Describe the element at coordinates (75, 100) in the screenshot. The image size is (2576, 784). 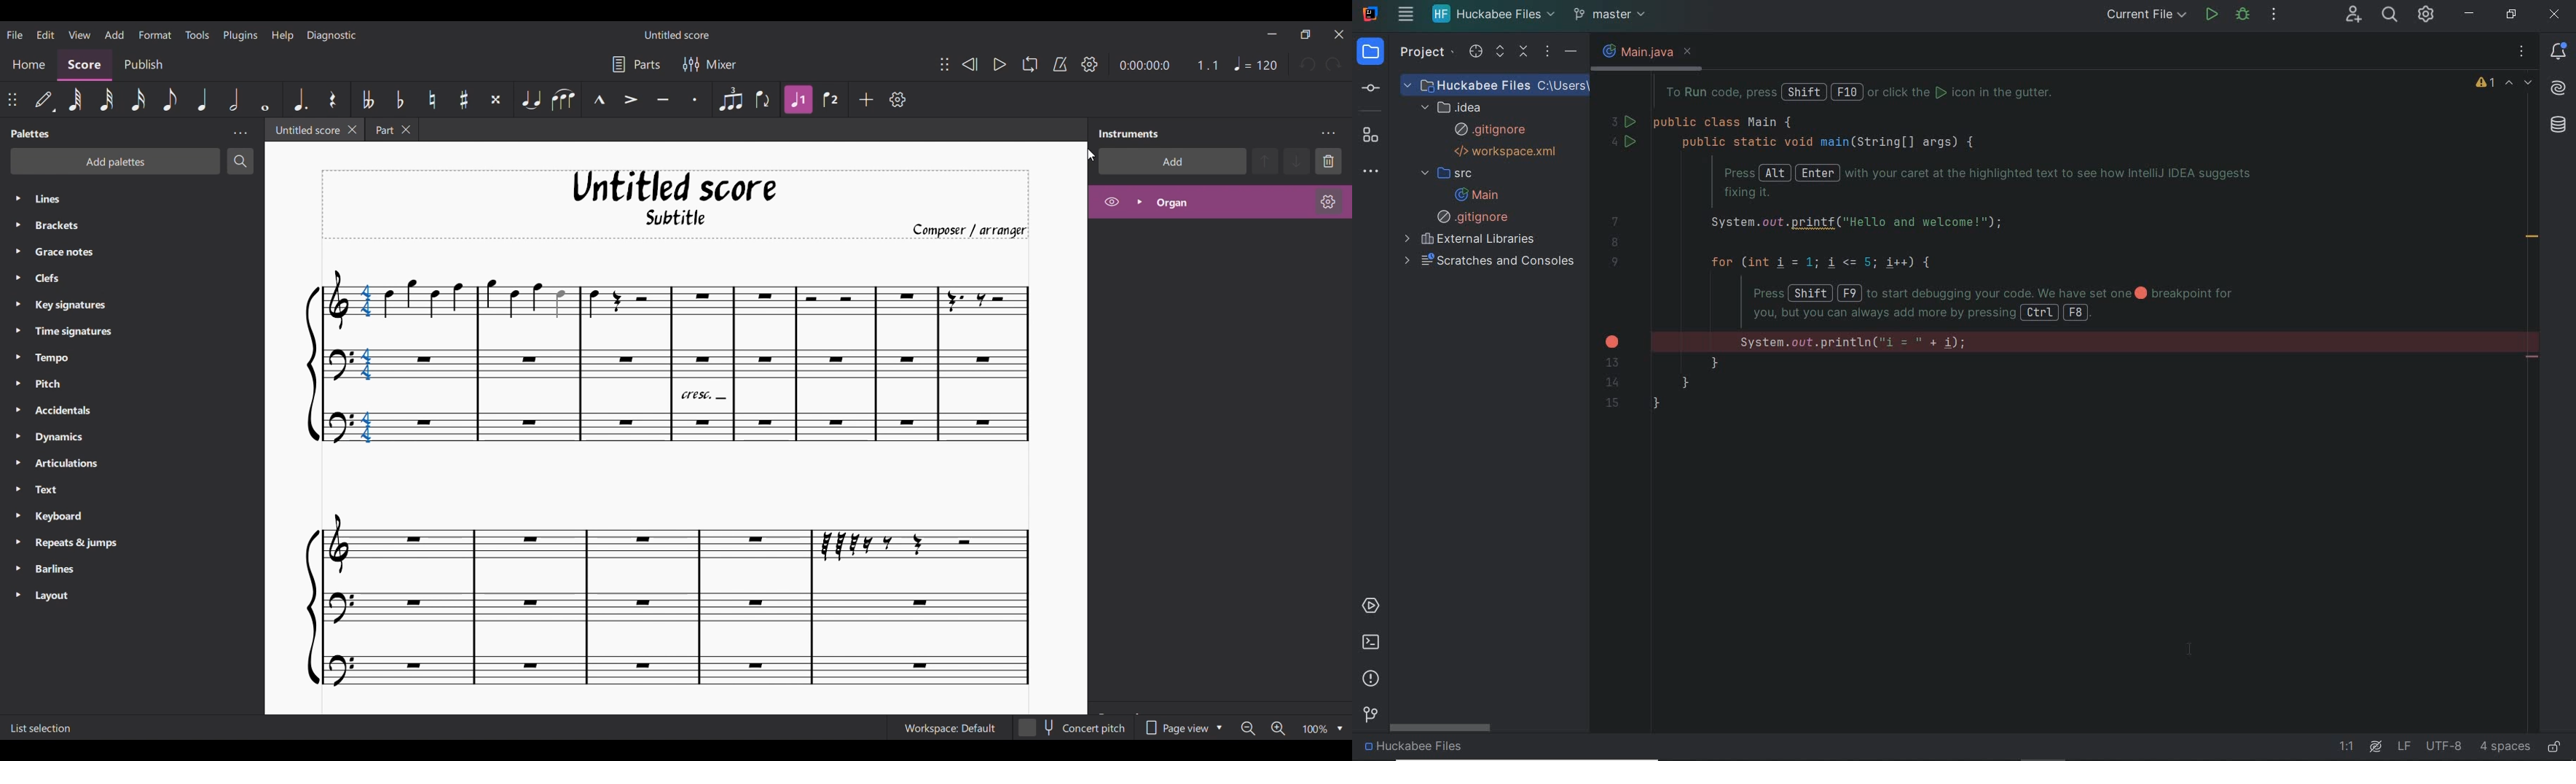
I see `64th note` at that location.